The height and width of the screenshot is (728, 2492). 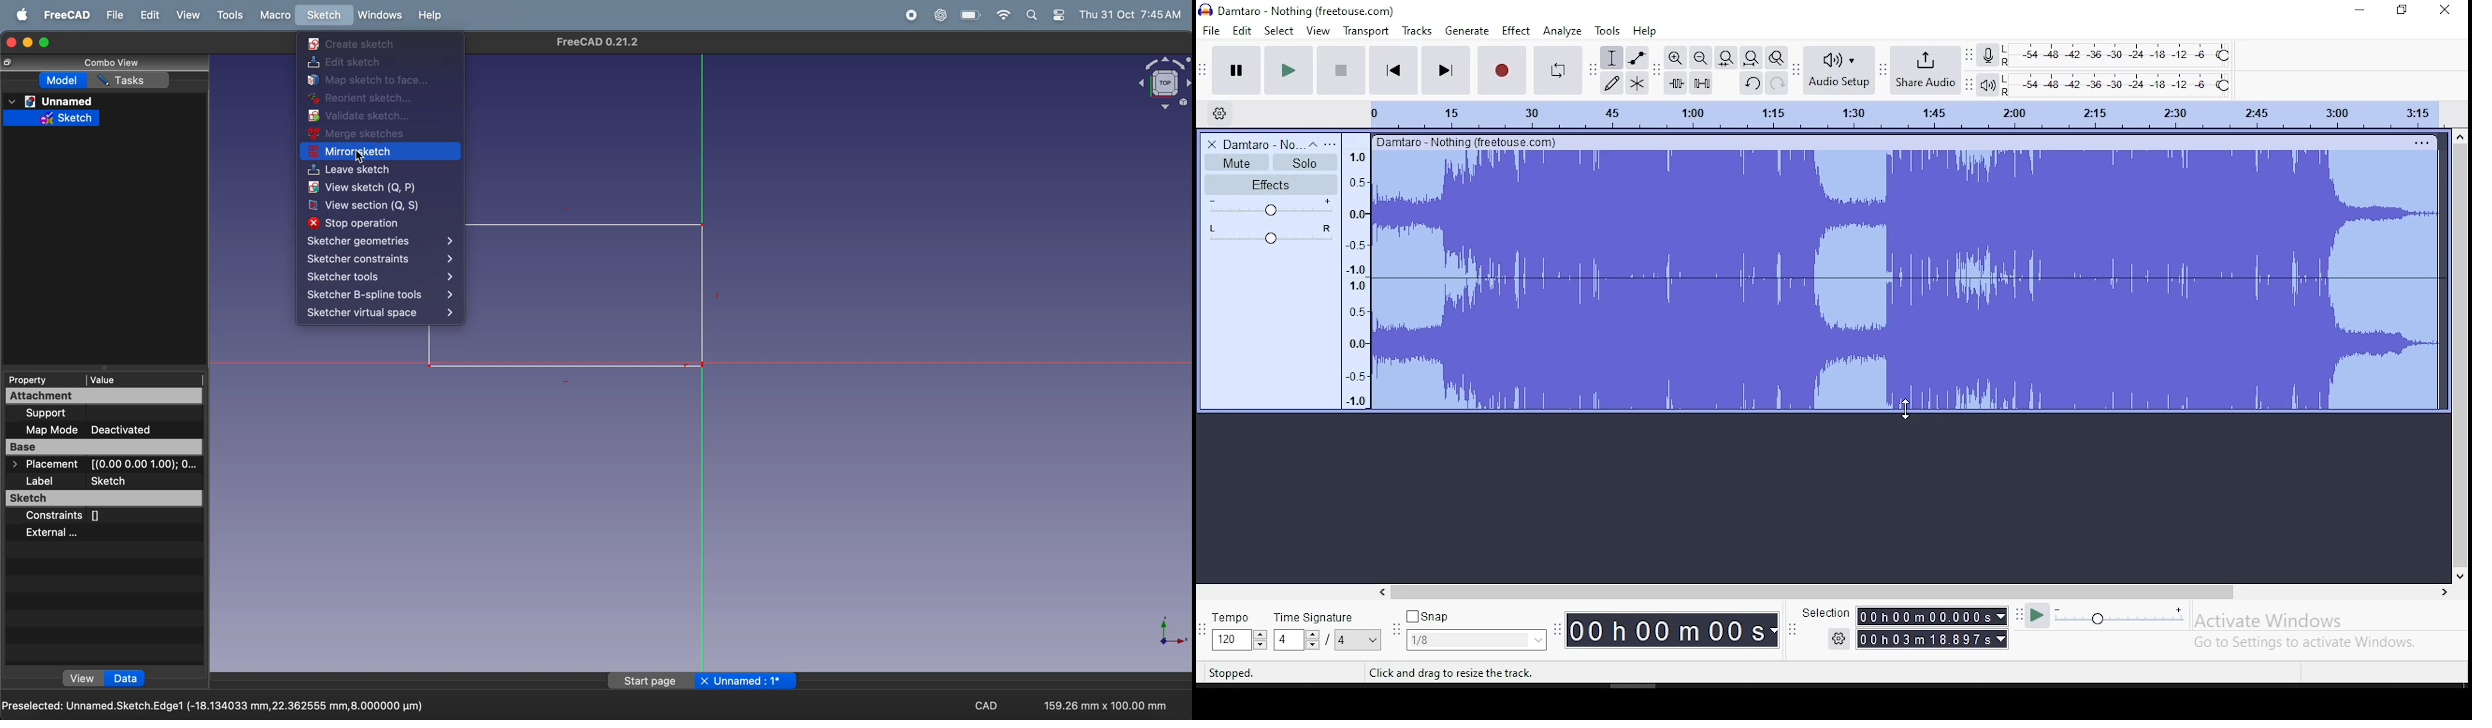 I want to click on wifi, so click(x=1002, y=15).